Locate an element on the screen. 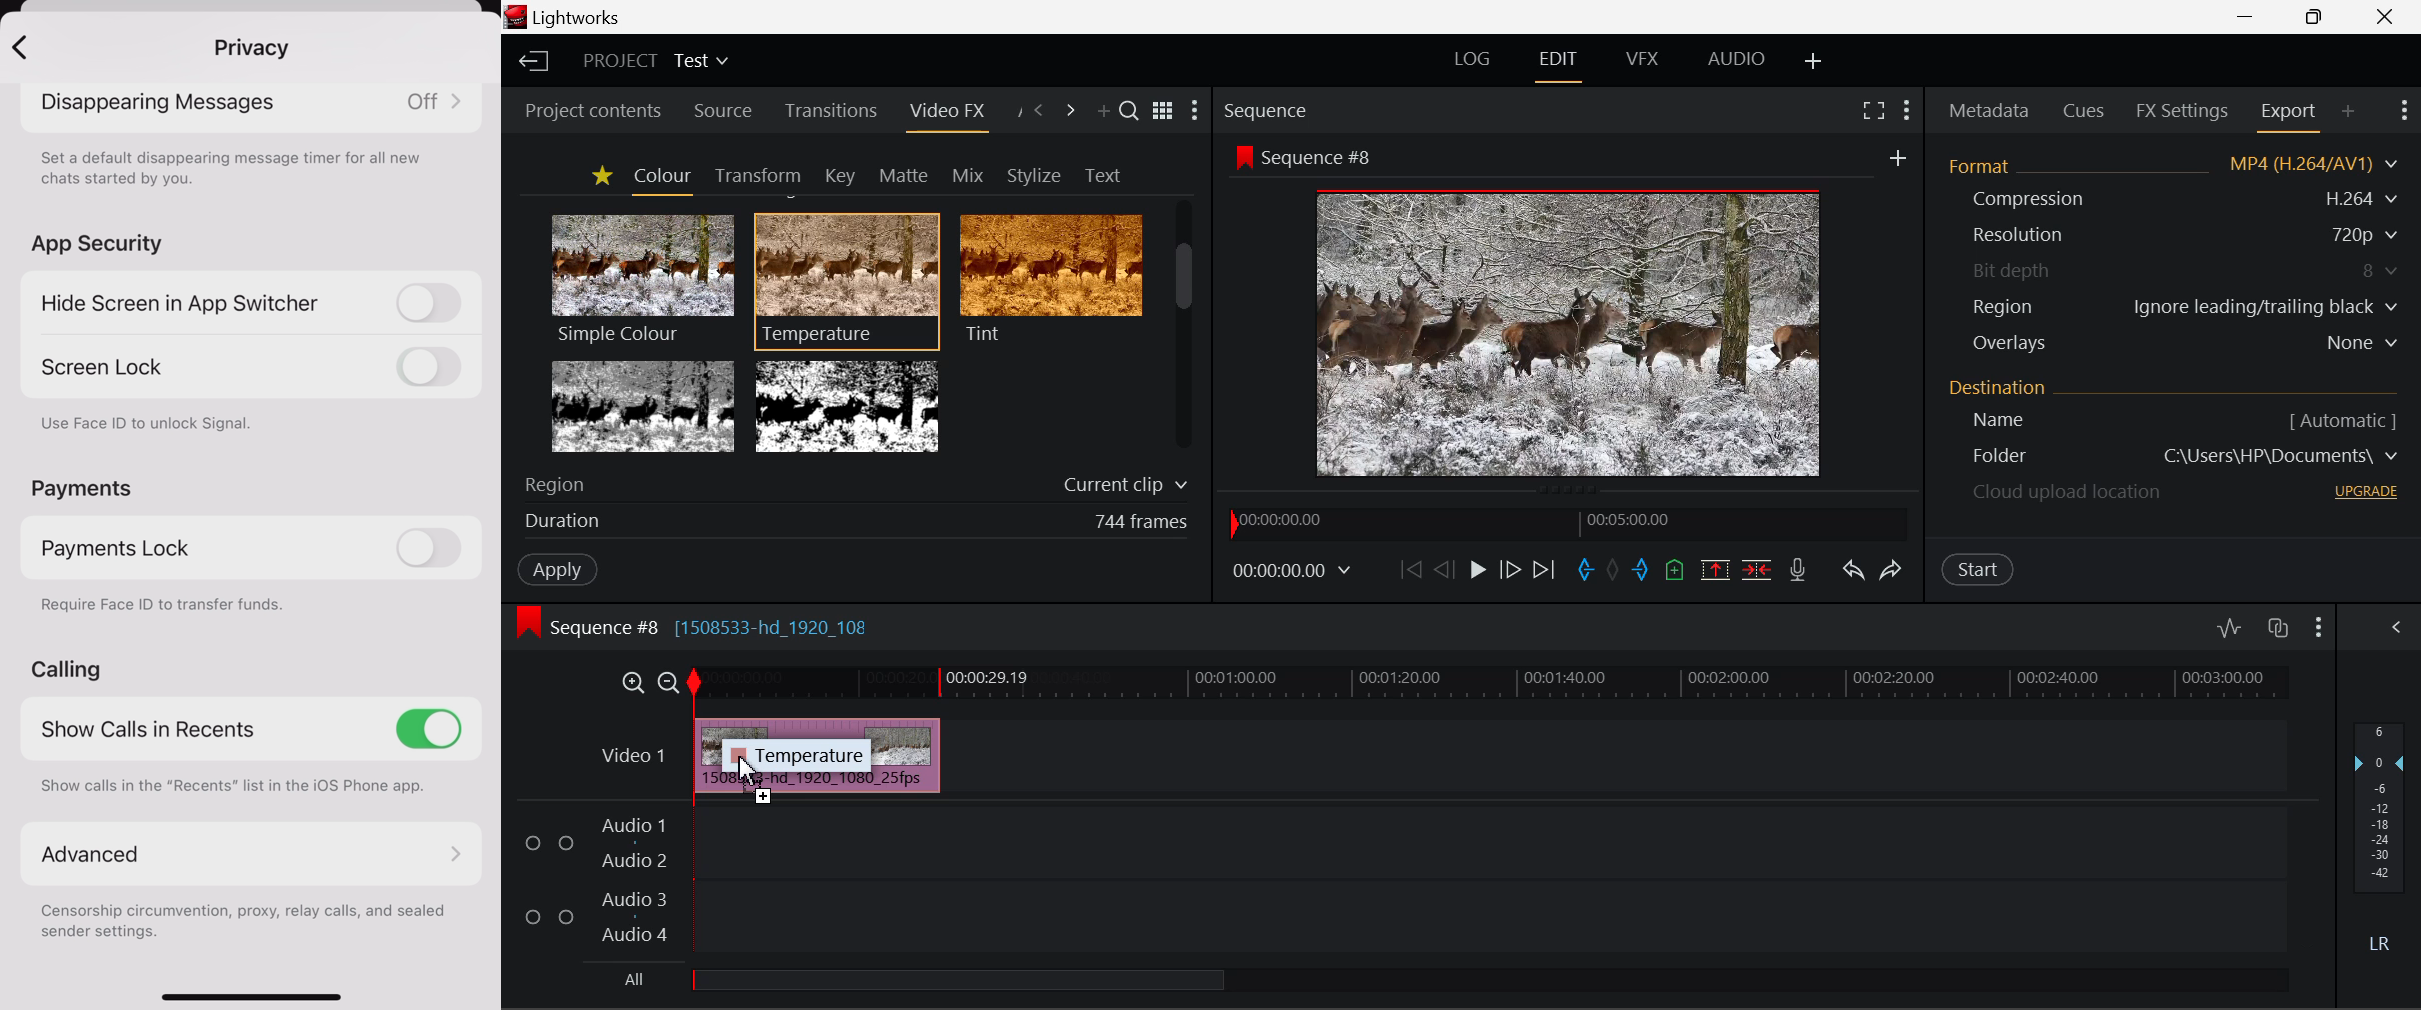 This screenshot has width=2436, height=1036. Toggle between title and list view is located at coordinates (1165, 112).